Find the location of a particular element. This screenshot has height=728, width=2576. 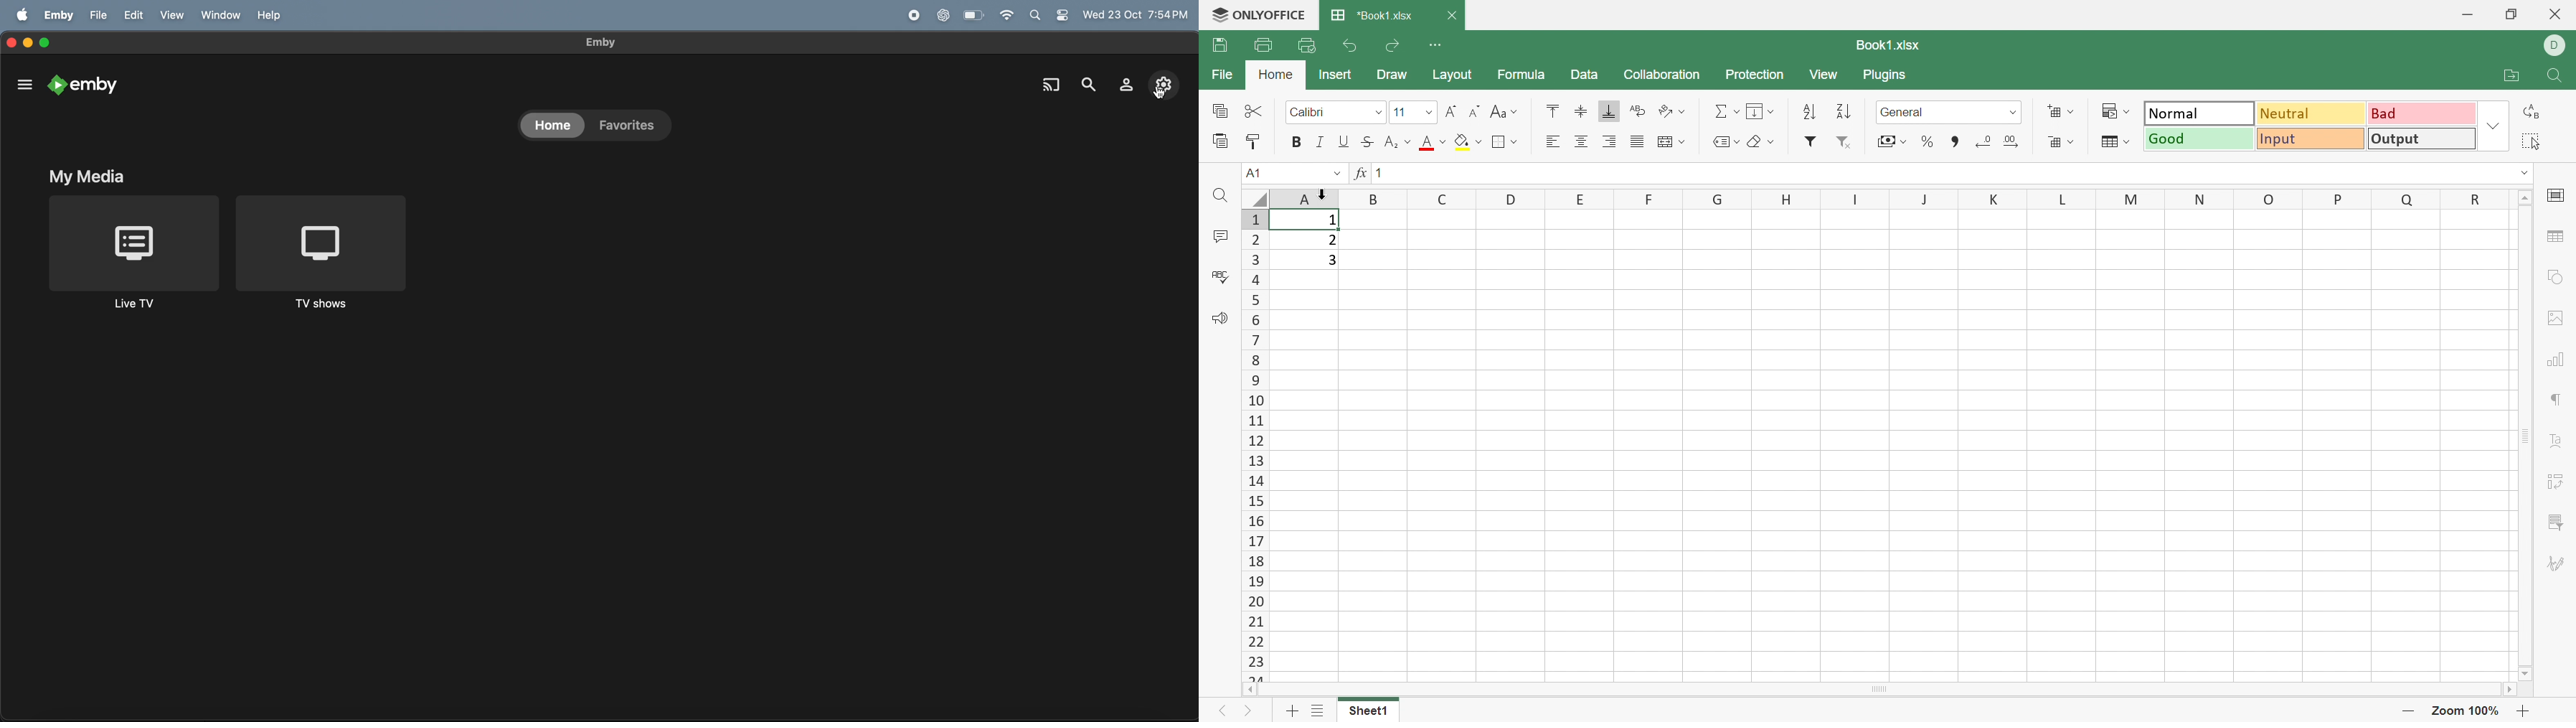

Sort descending is located at coordinates (1843, 111).